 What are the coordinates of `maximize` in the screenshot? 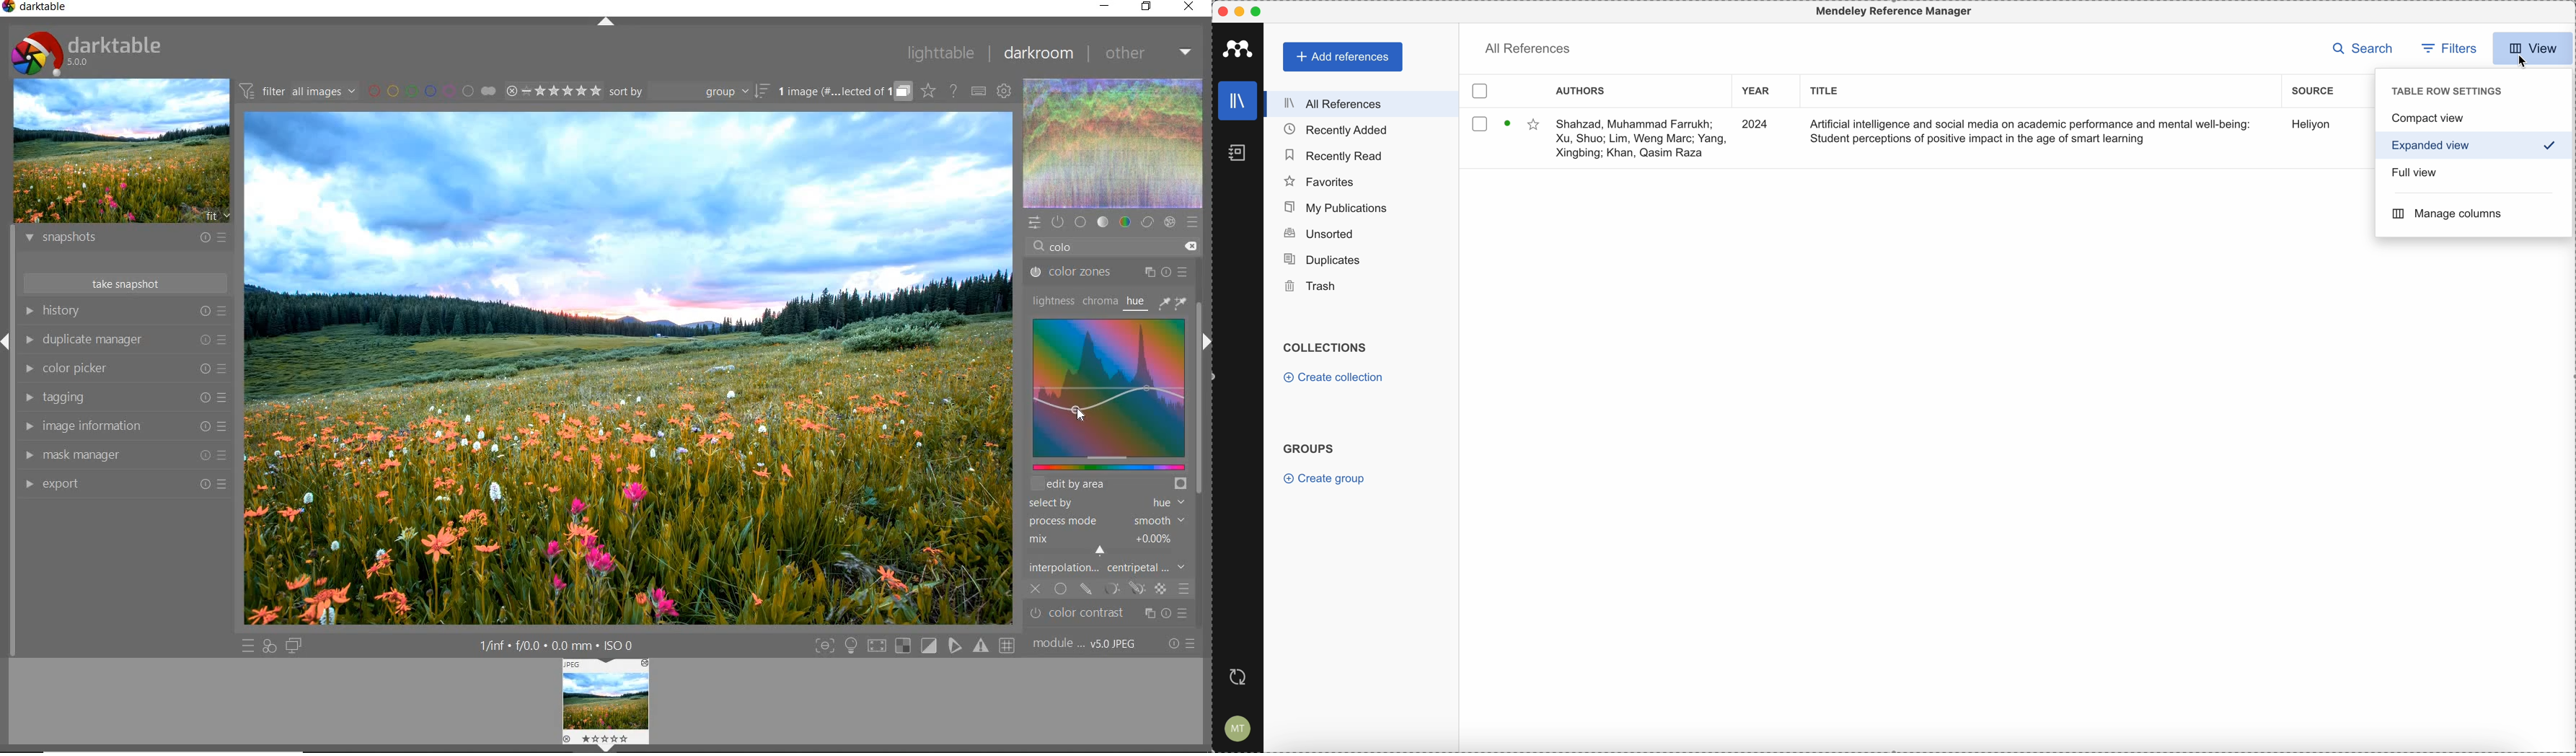 It's located at (1257, 11).